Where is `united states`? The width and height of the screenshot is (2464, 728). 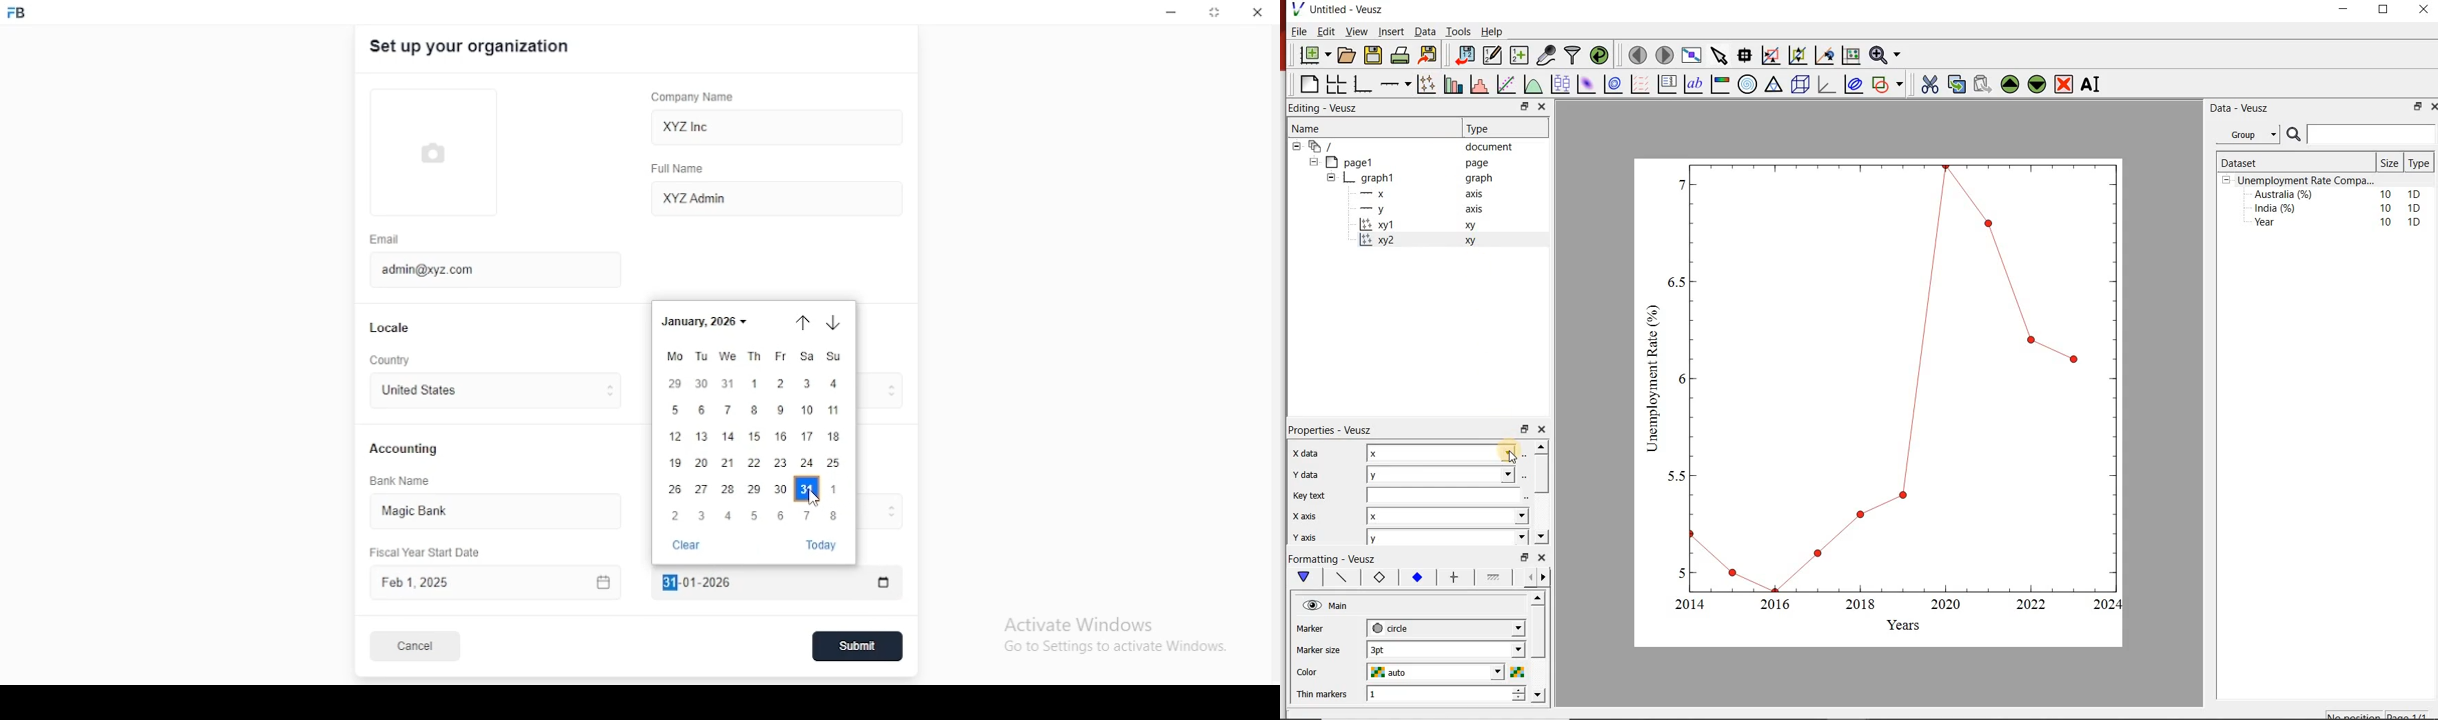 united states is located at coordinates (418, 392).